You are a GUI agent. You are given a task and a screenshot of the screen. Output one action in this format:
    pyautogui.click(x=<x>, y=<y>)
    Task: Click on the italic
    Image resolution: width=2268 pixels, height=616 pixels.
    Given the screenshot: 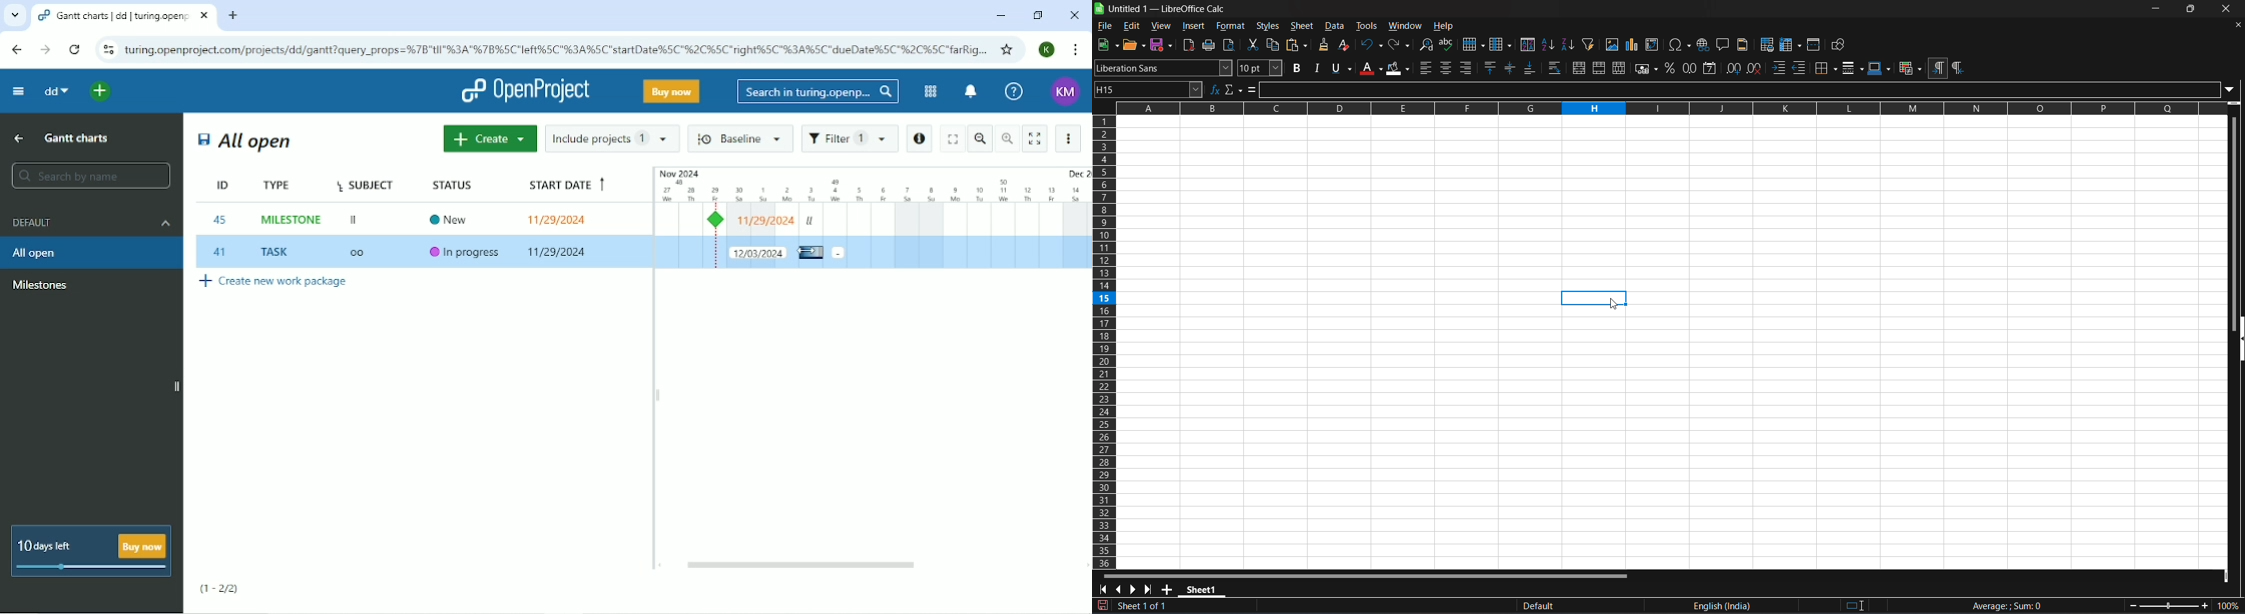 What is the action you would take?
    pyautogui.click(x=1318, y=70)
    